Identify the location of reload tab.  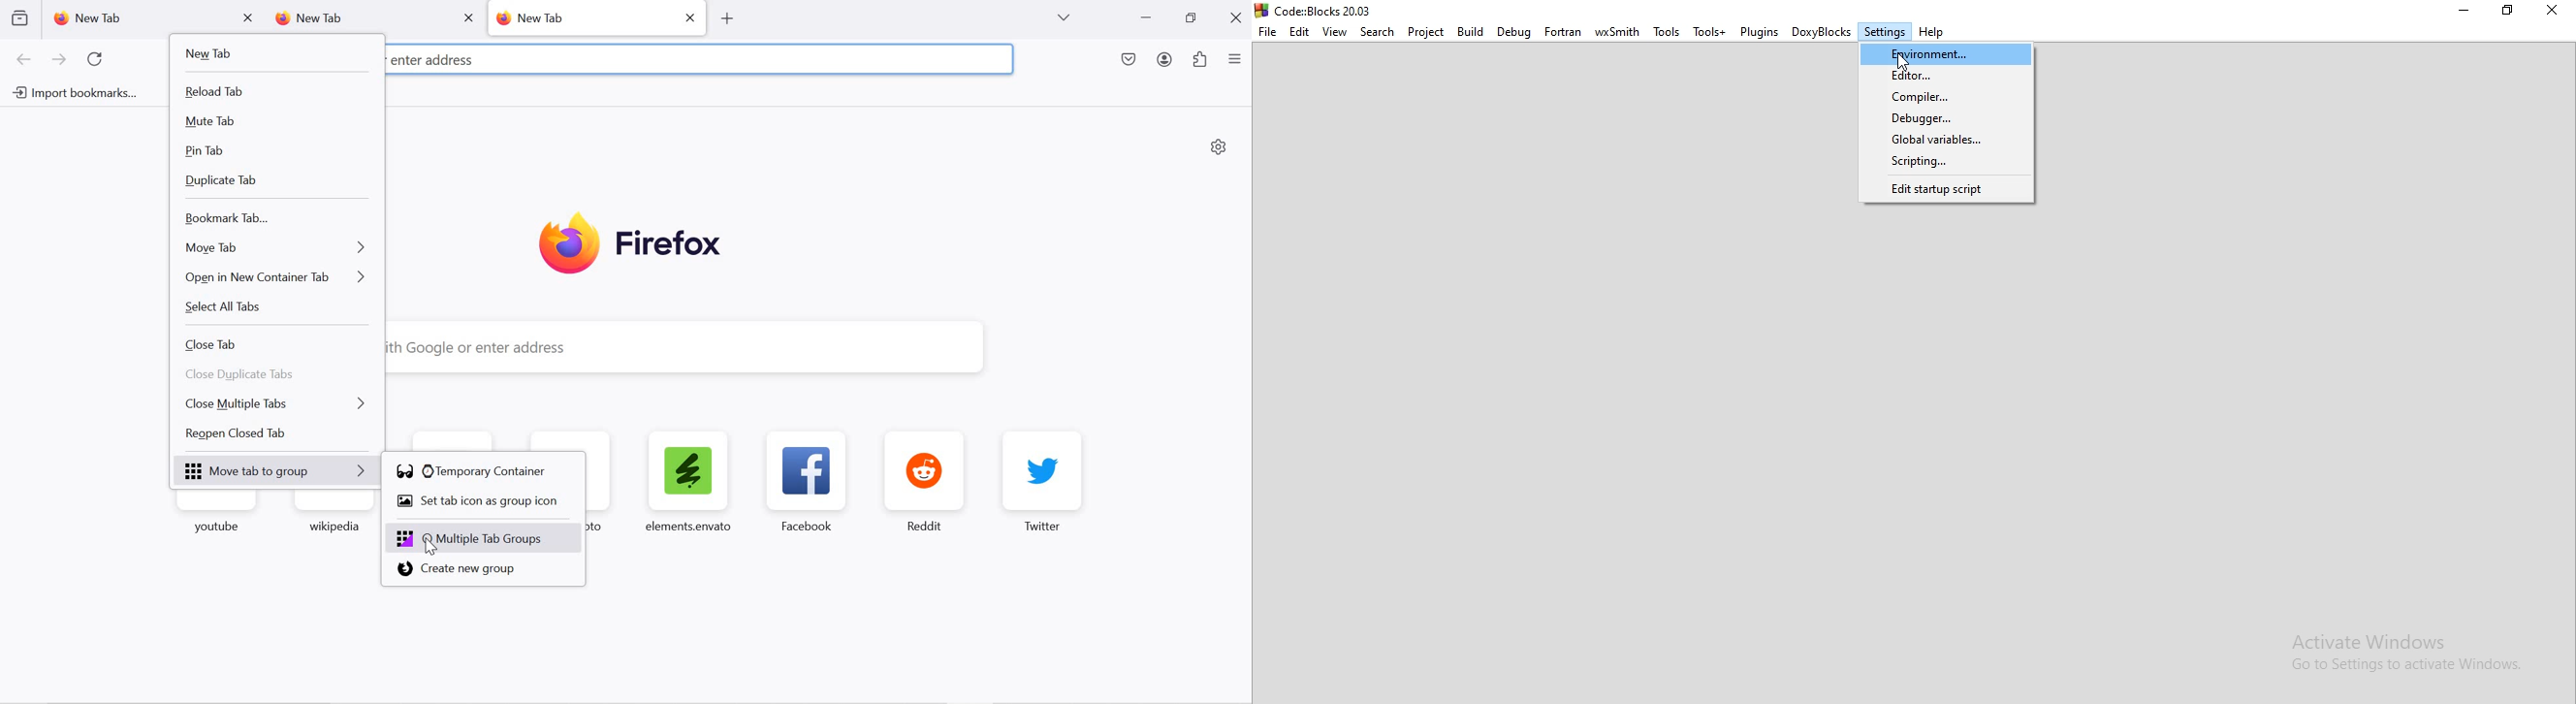
(275, 92).